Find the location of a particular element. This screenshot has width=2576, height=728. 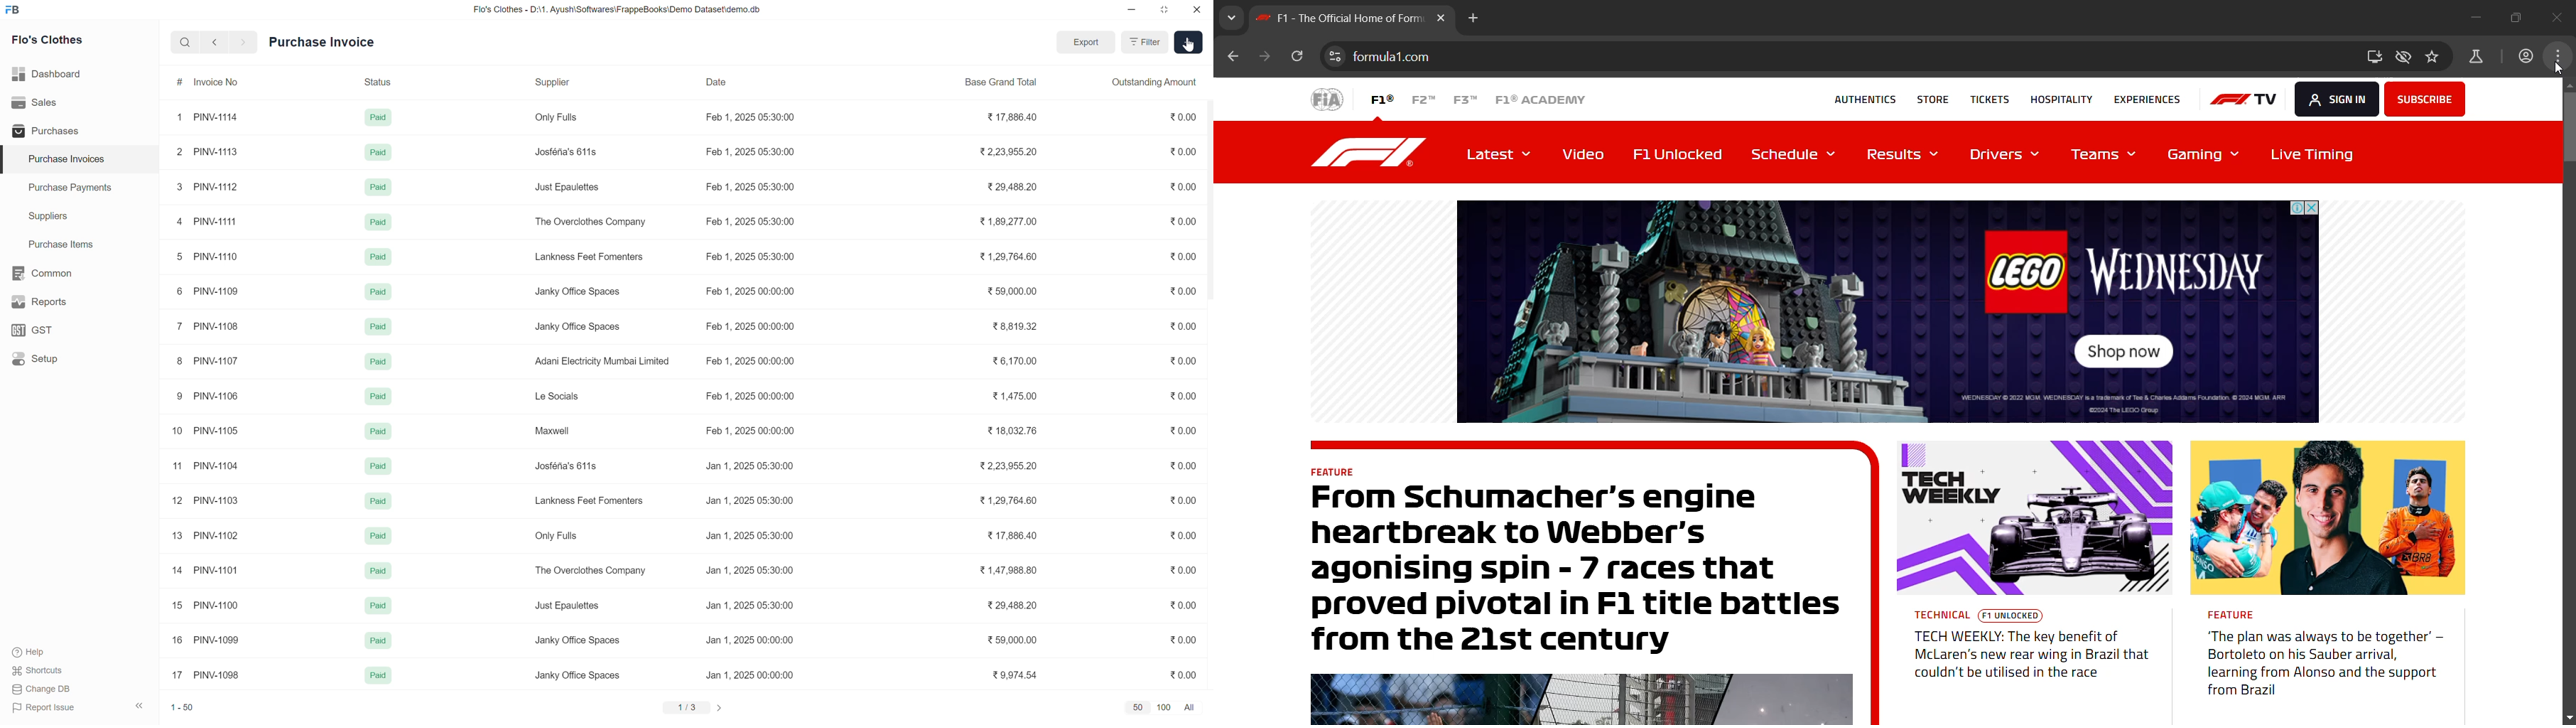

Setup is located at coordinates (78, 359).